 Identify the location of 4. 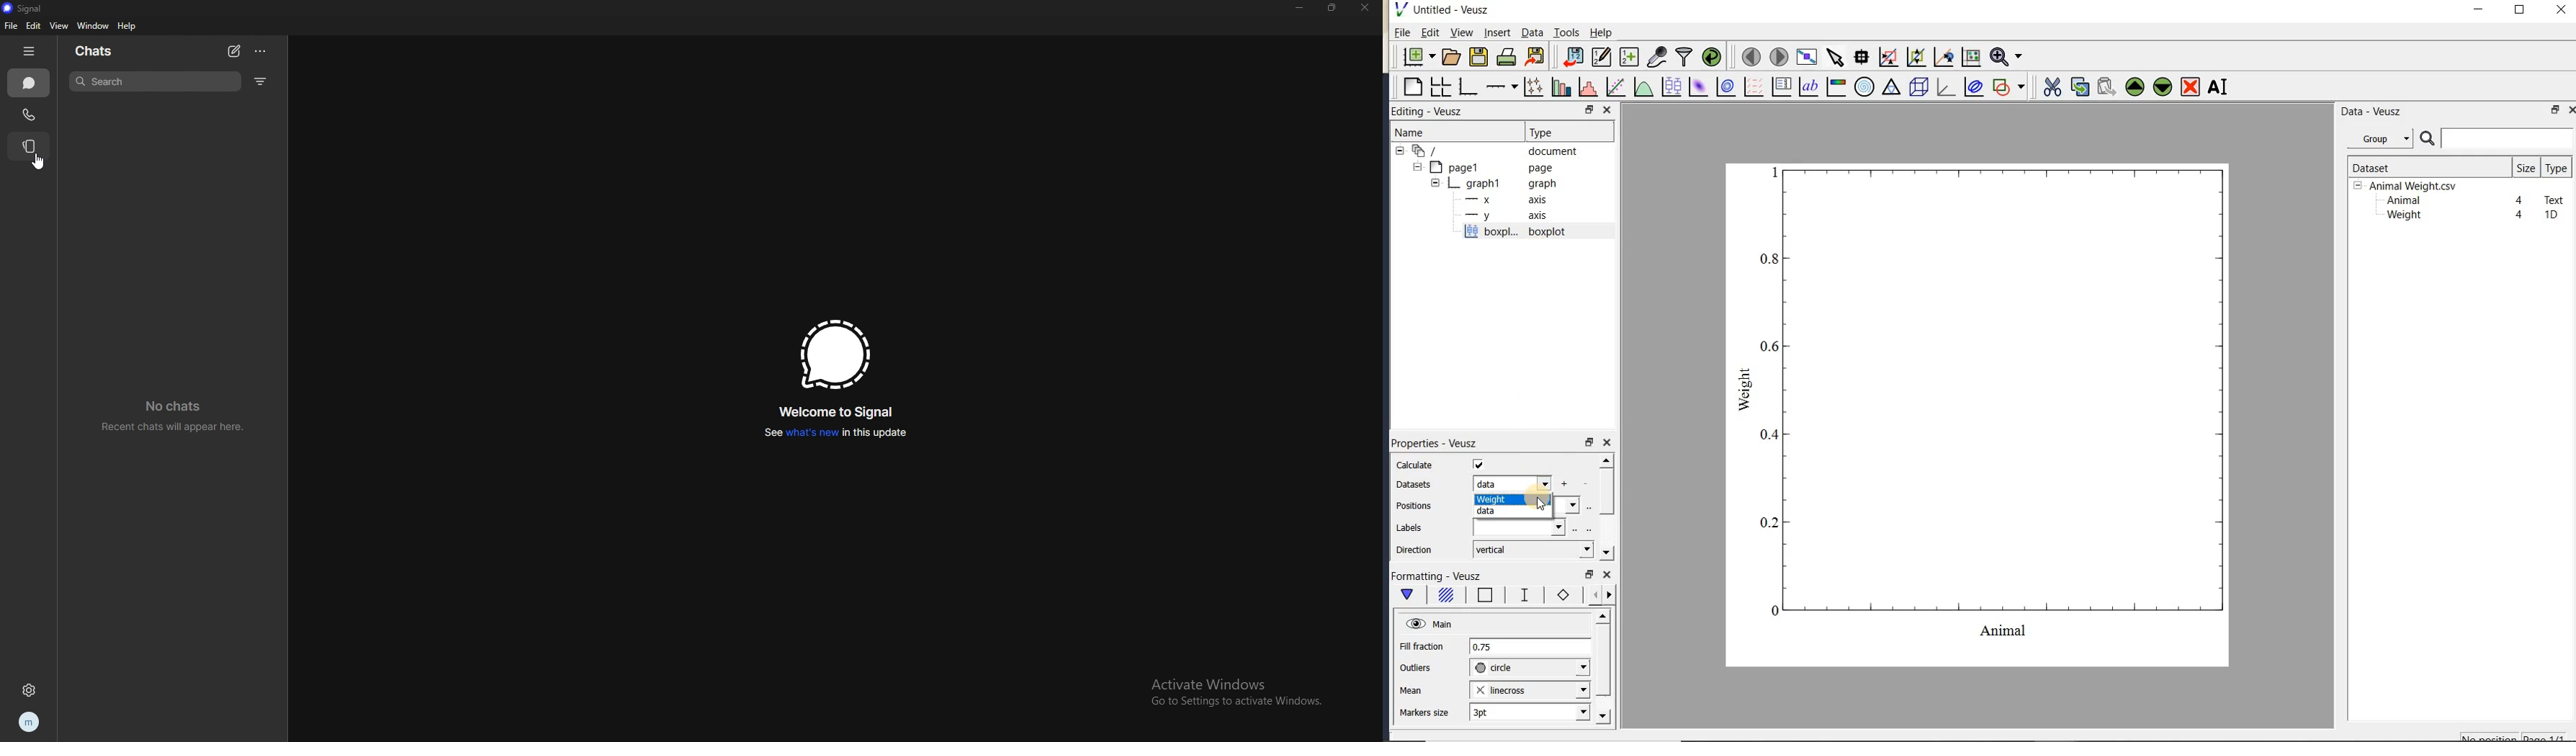
(2520, 215).